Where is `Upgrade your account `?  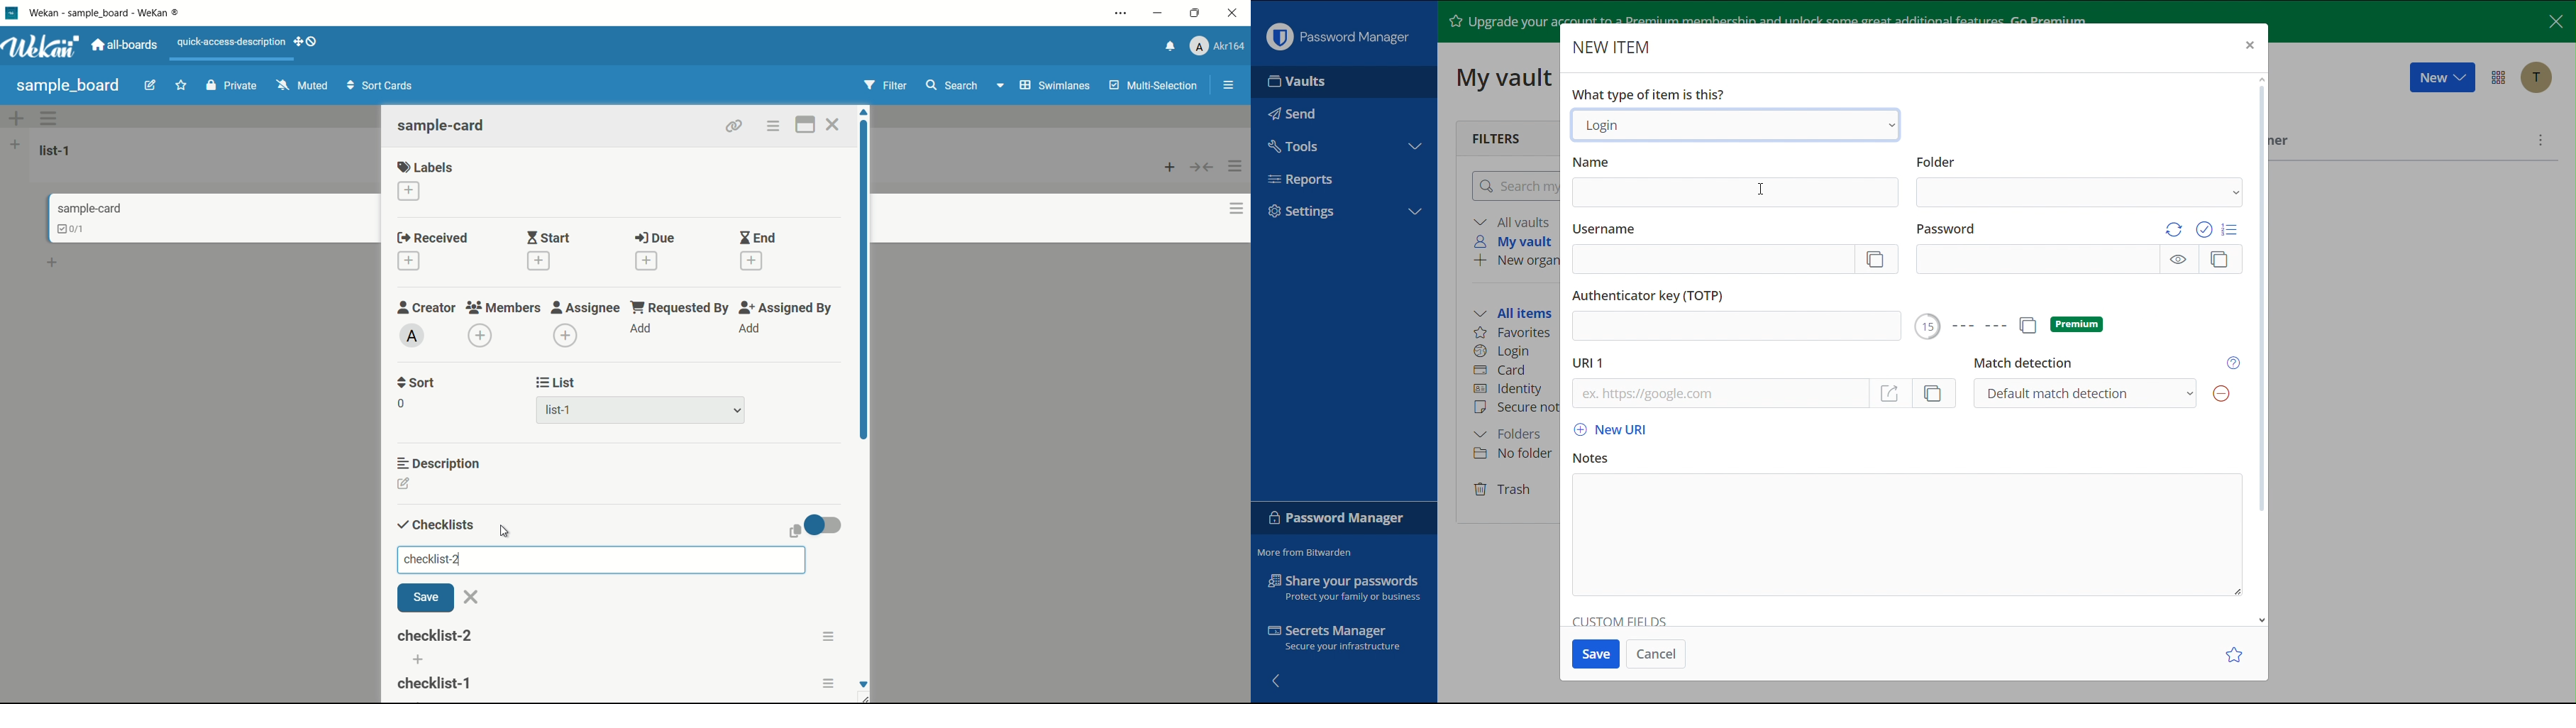
Upgrade your account  is located at coordinates (1496, 21).